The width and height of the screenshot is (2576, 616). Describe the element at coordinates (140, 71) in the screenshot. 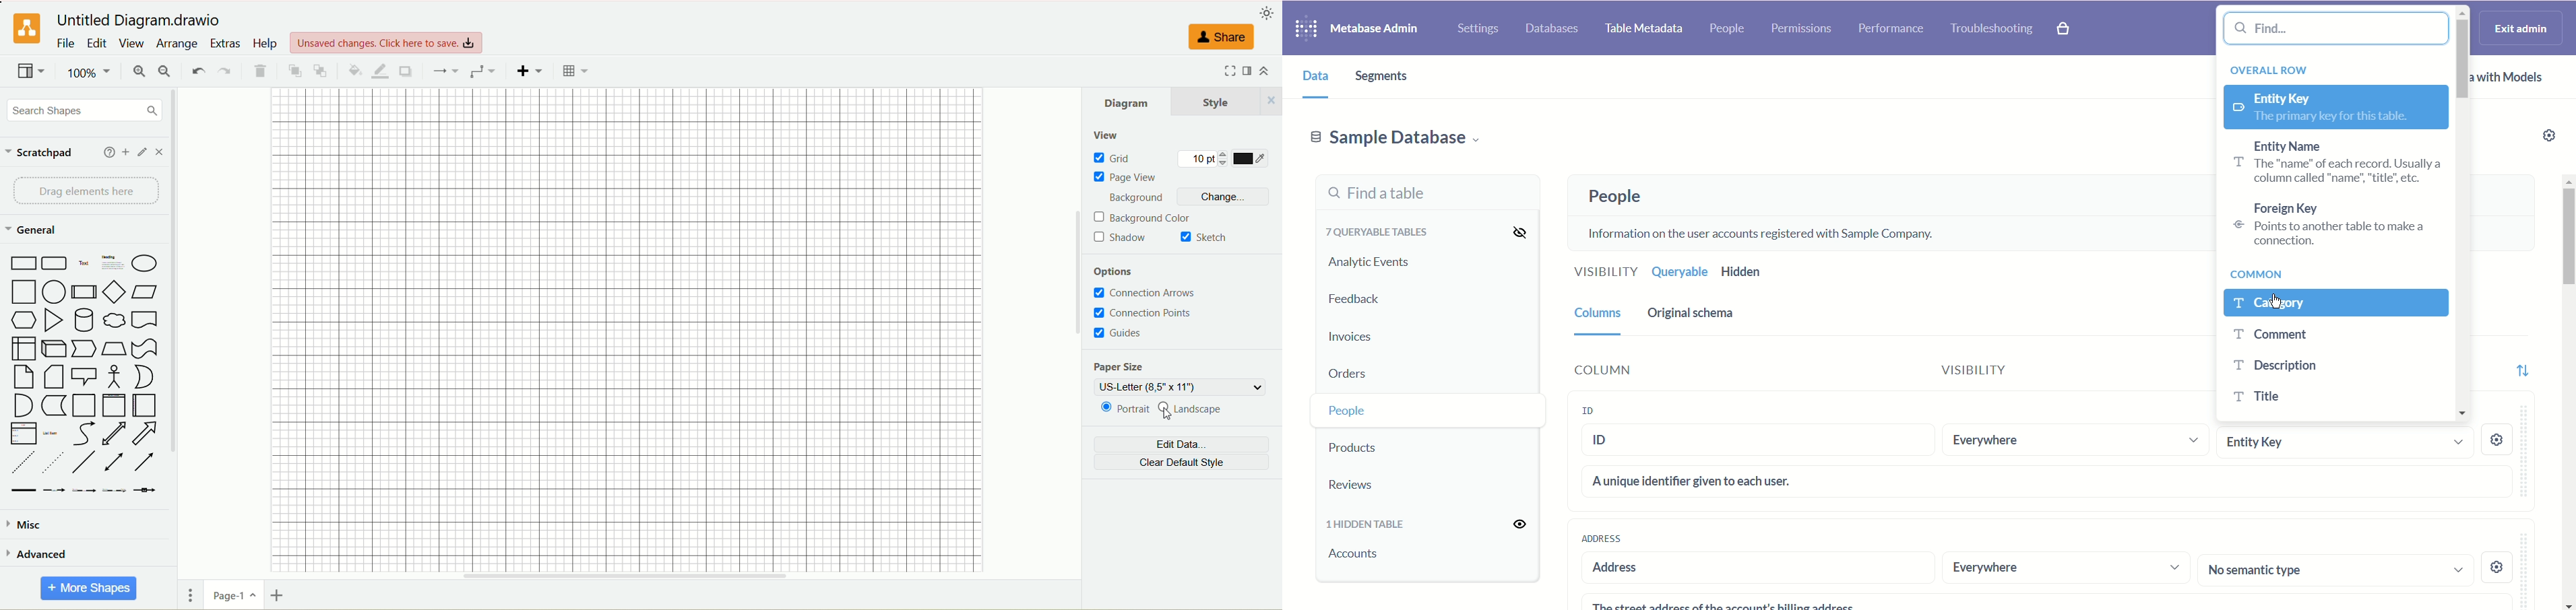

I see `zoom in` at that location.